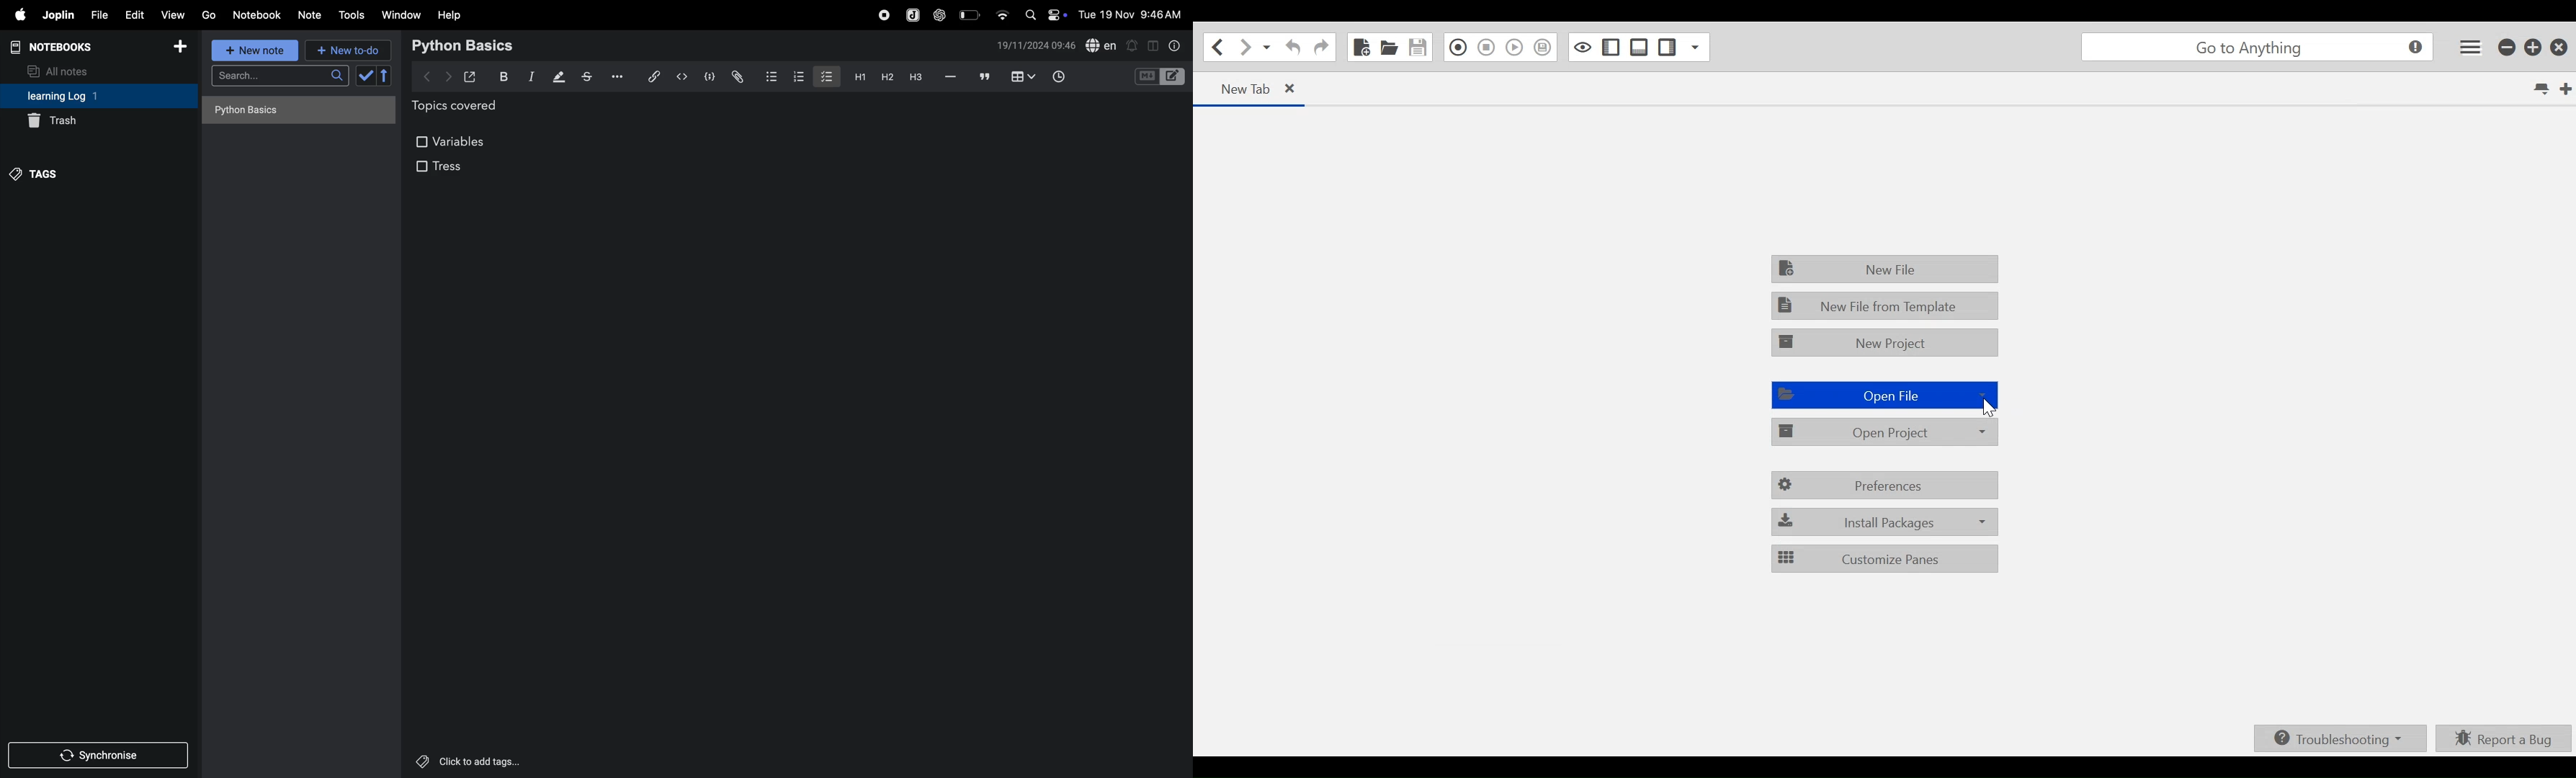 The width and height of the screenshot is (2576, 784). I want to click on Go forward one location, so click(1244, 46).